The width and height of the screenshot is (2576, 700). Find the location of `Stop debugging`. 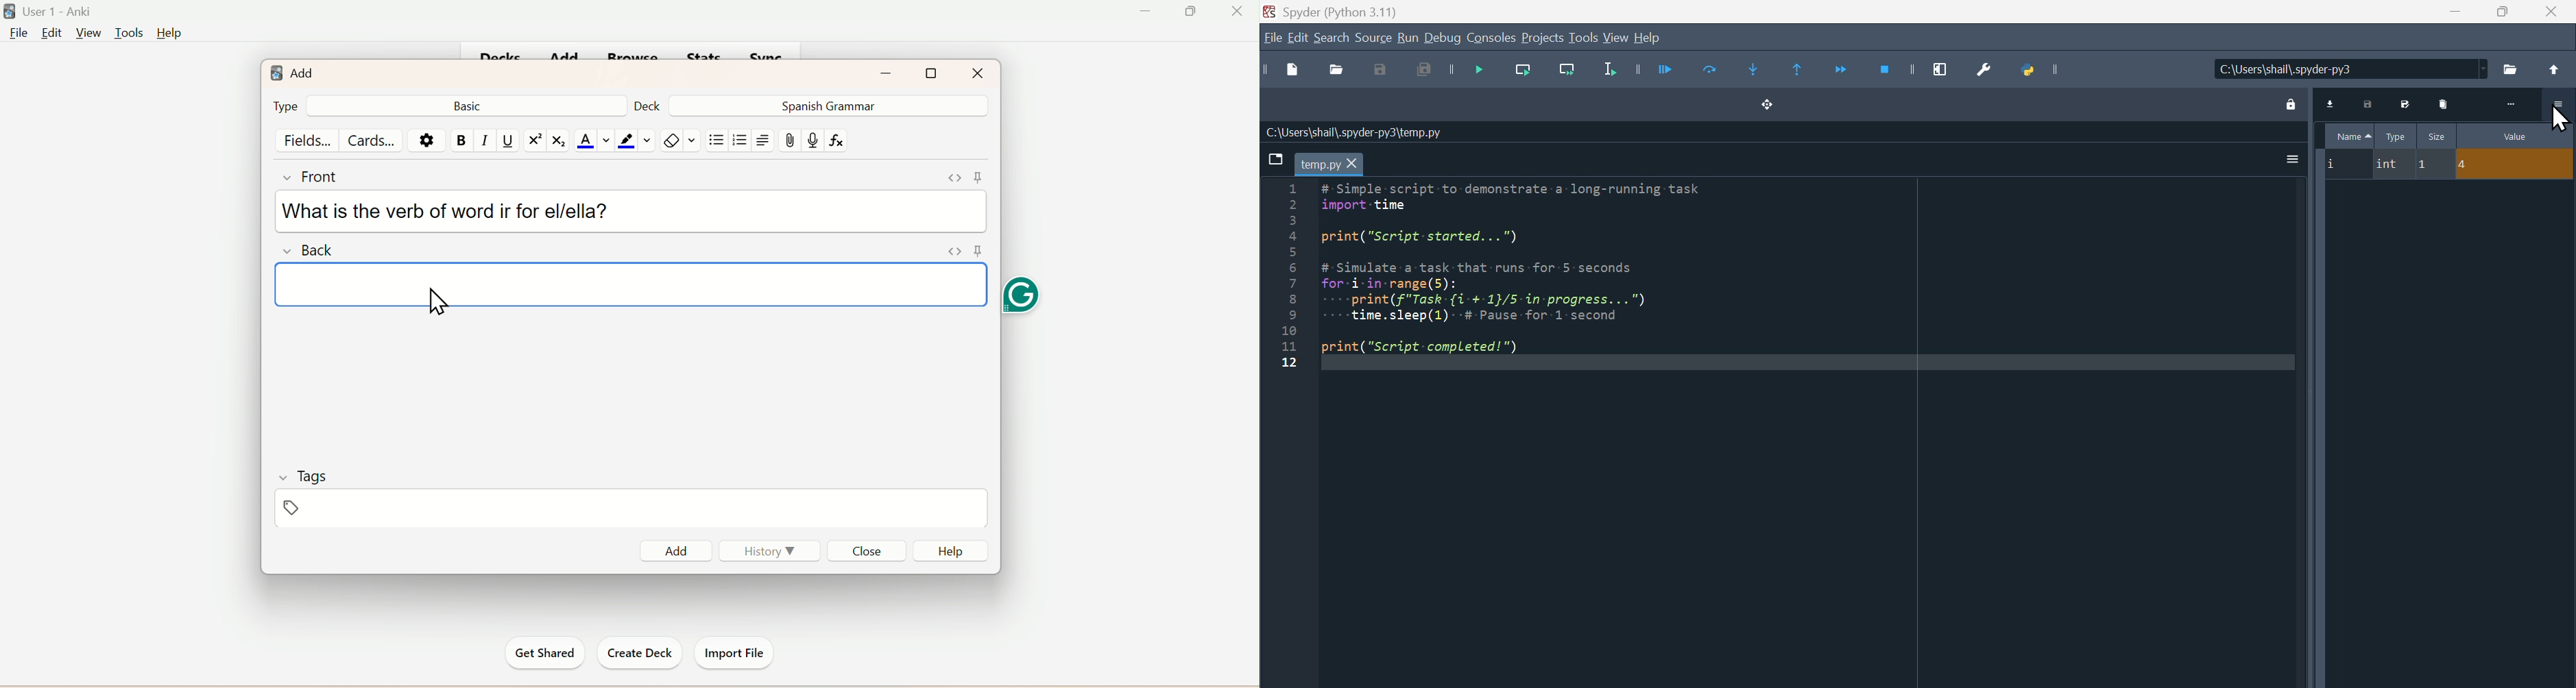

Stop debugging is located at coordinates (1886, 71).